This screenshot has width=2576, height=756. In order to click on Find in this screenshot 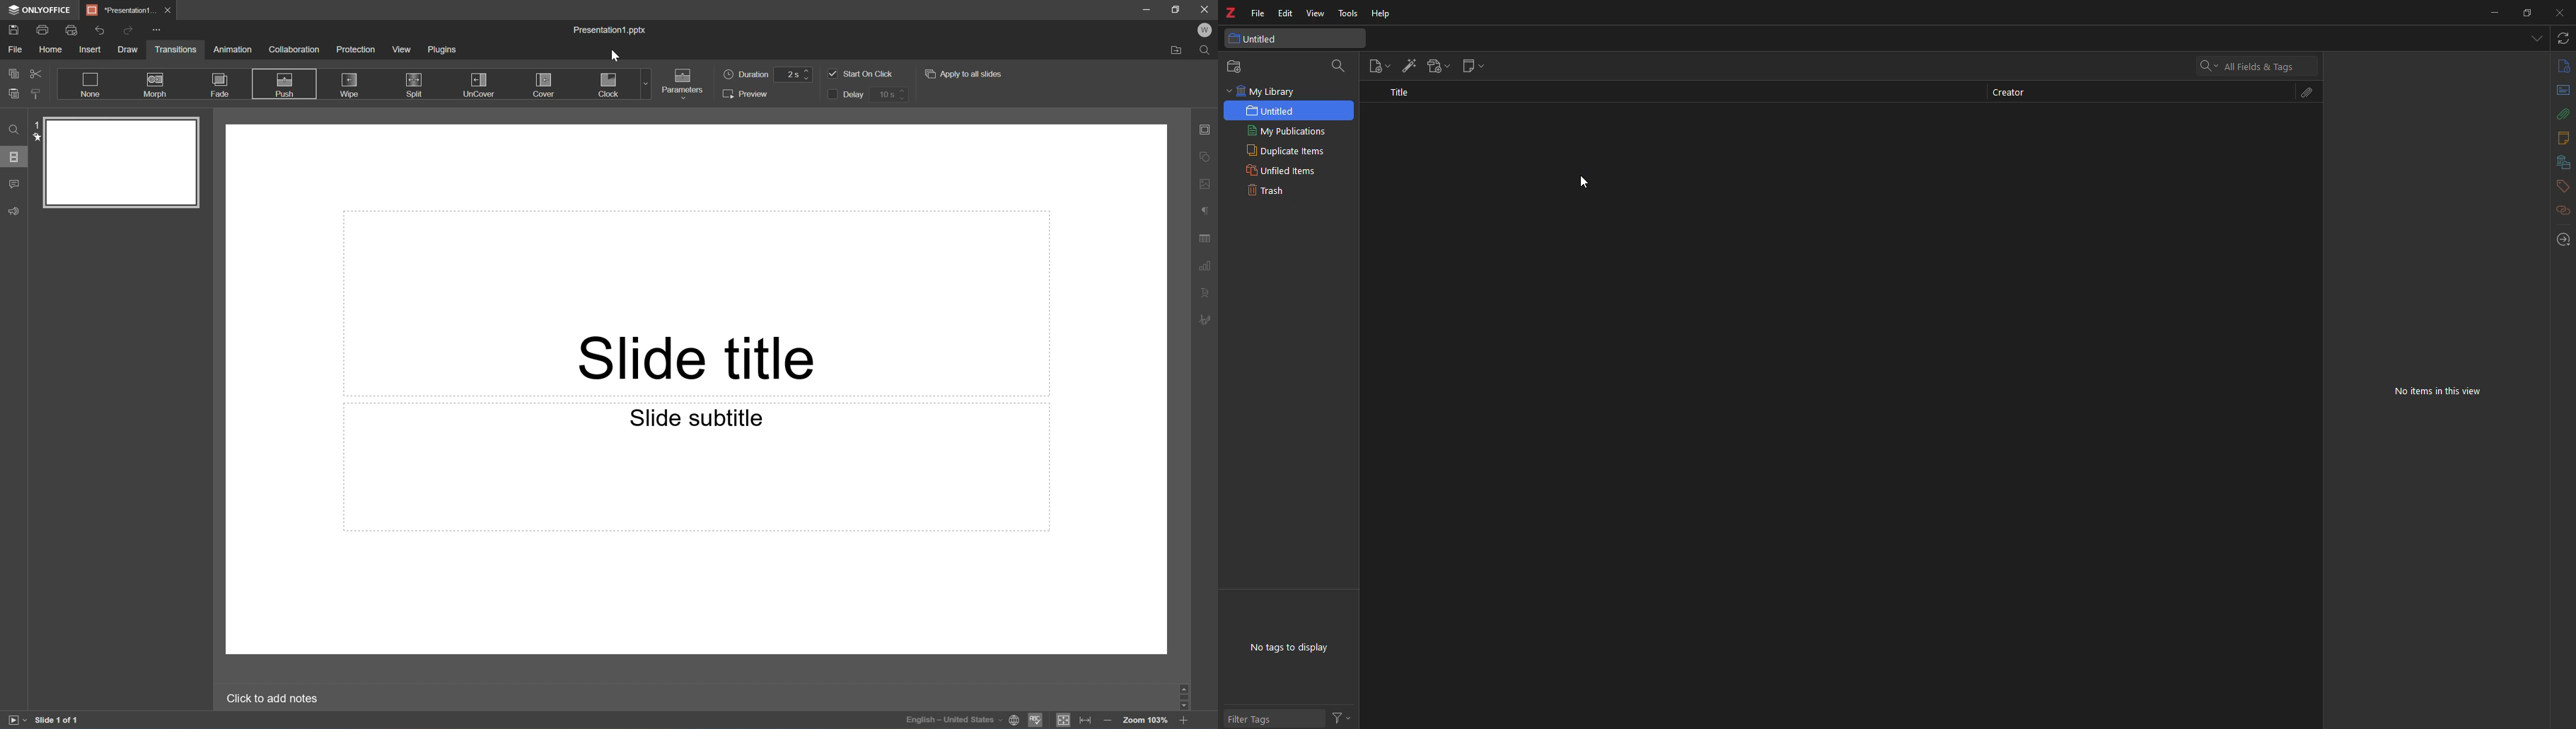, I will do `click(1207, 50)`.